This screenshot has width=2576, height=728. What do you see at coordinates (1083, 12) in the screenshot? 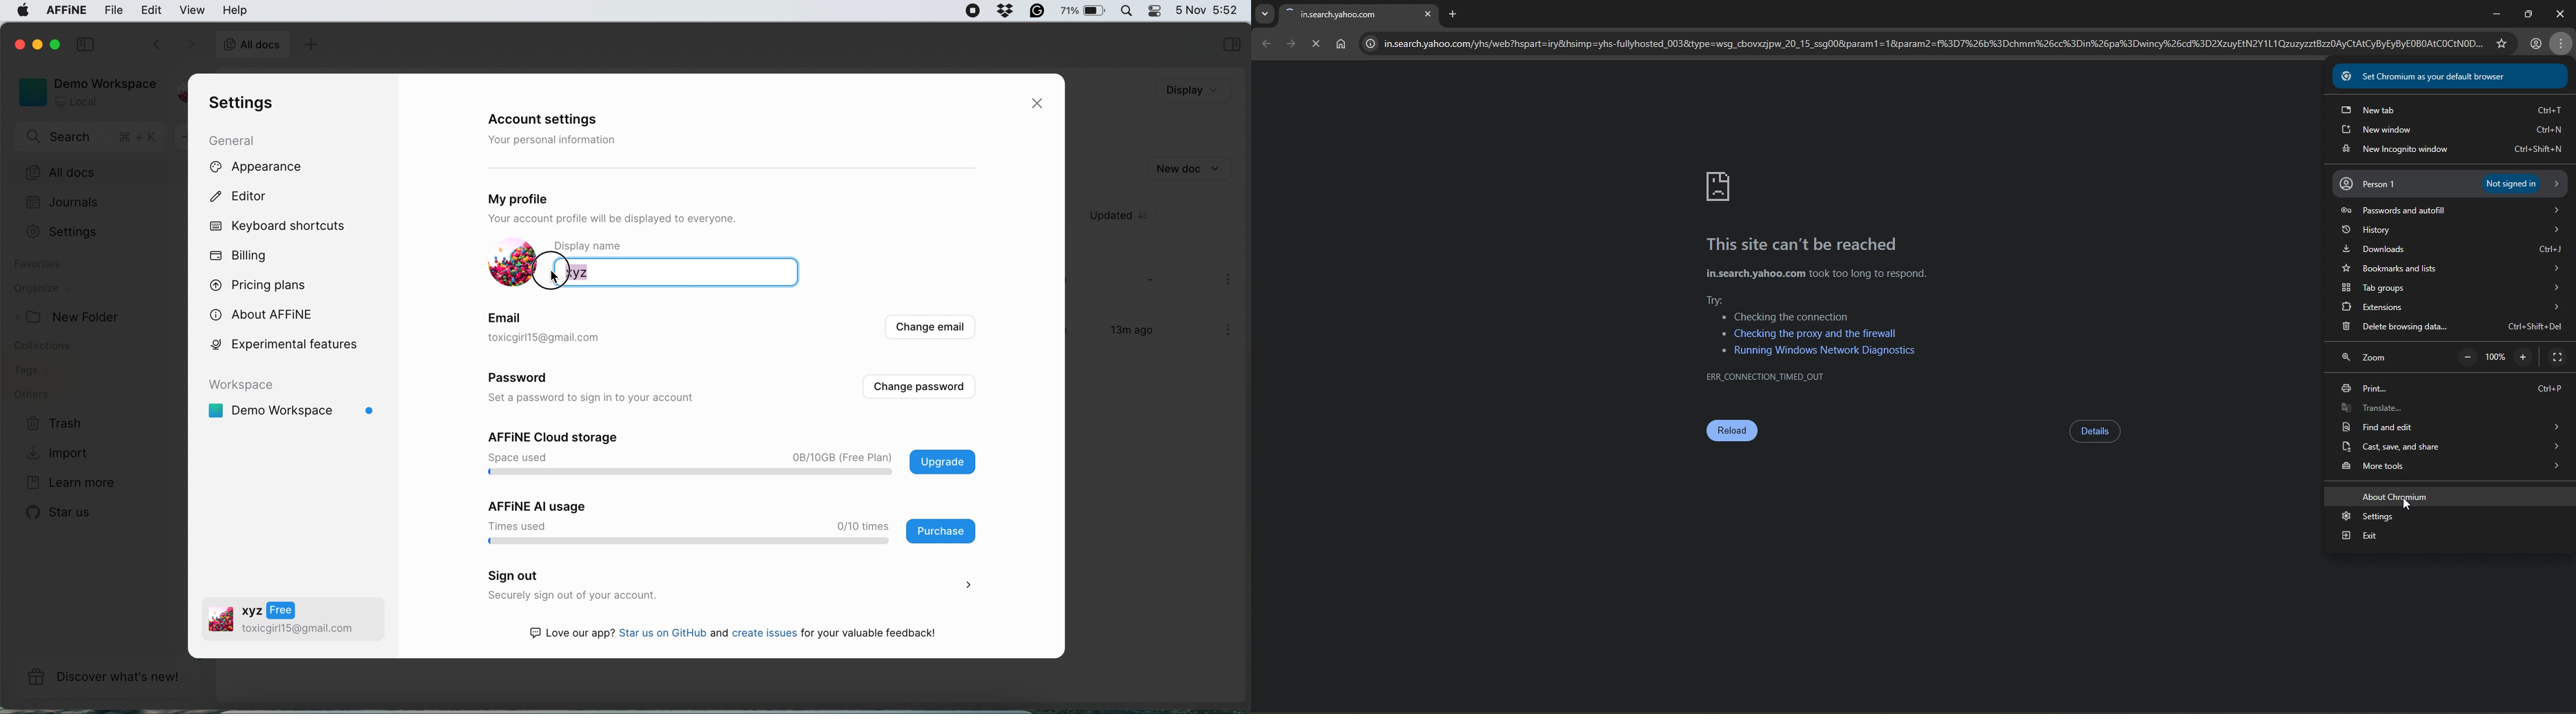
I see `75%` at bounding box center [1083, 12].